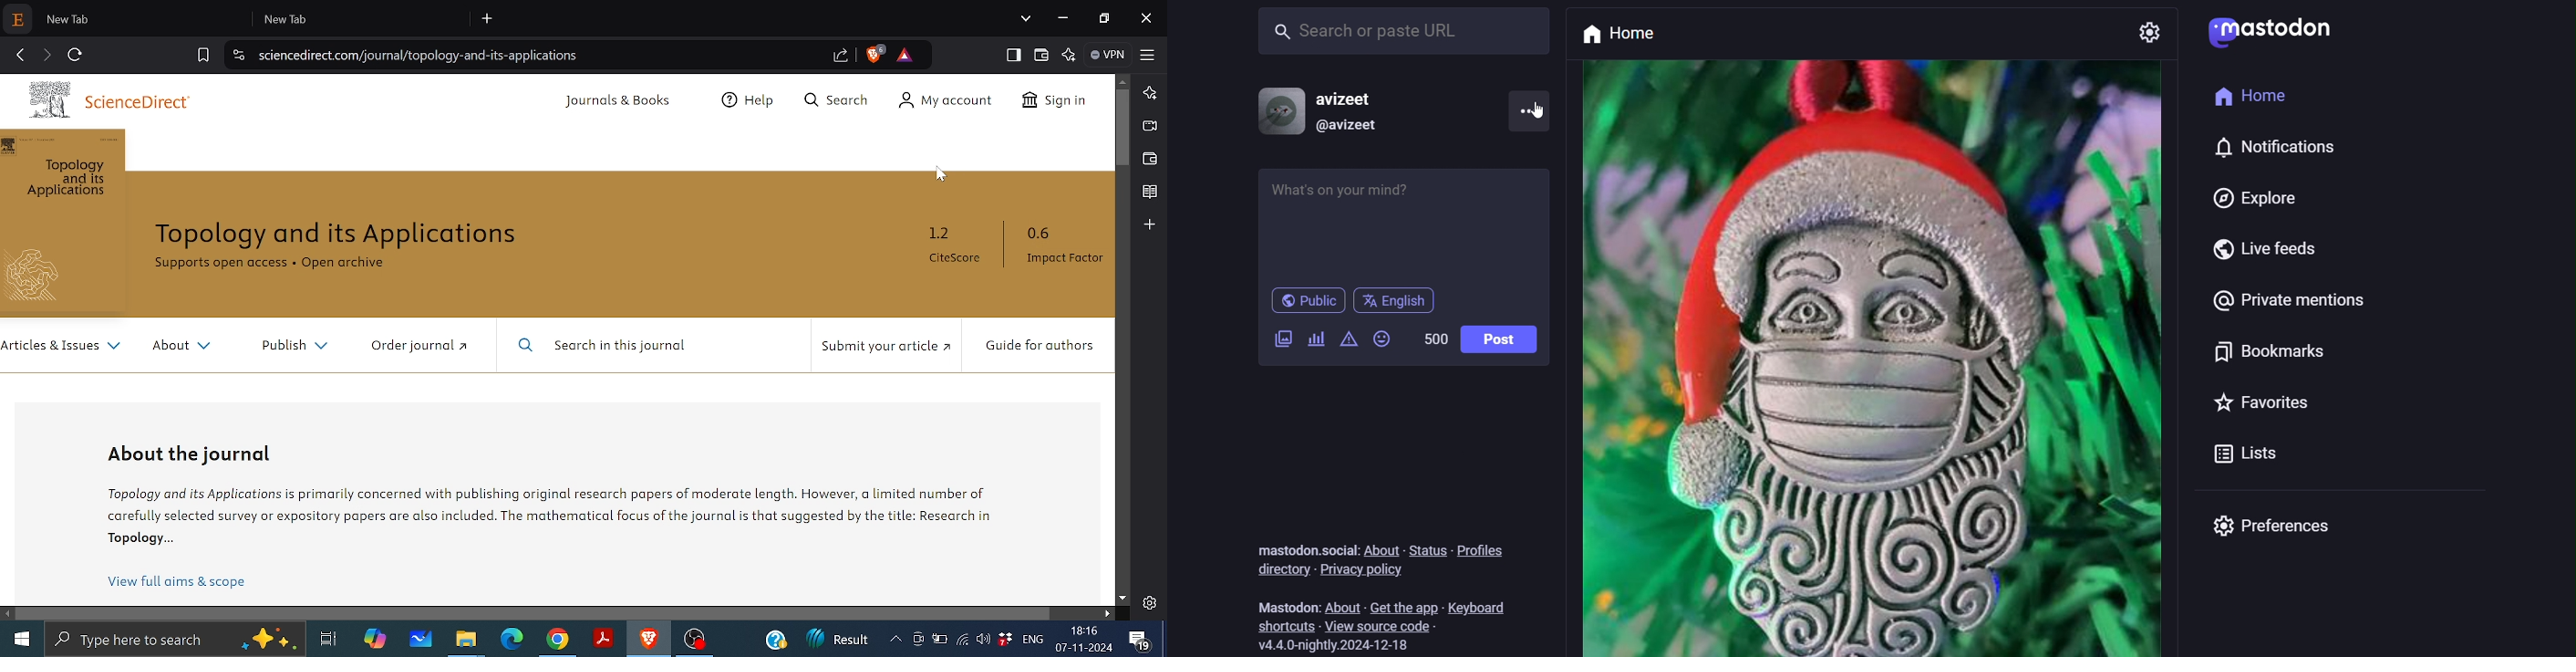 The width and height of the screenshot is (2576, 672). Describe the element at coordinates (420, 347) in the screenshot. I see `Order journal` at that location.